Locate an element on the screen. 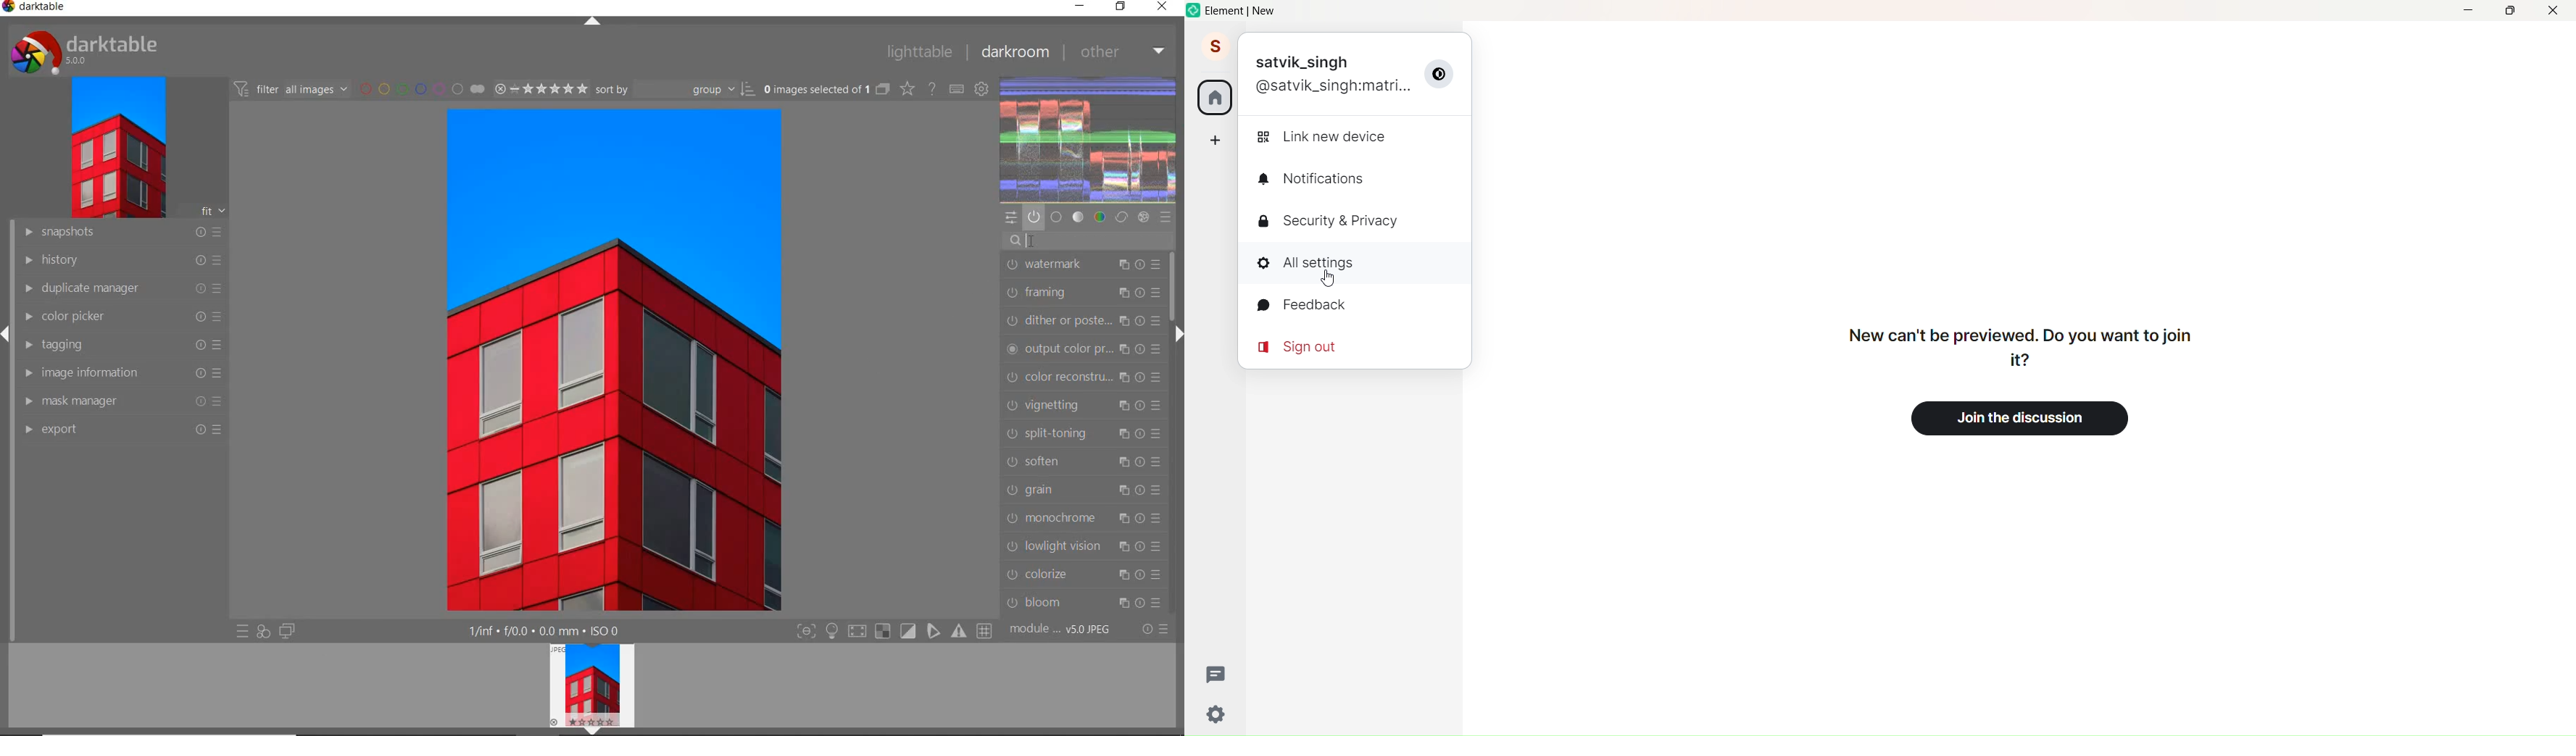  expand/collapse is located at coordinates (593, 731).